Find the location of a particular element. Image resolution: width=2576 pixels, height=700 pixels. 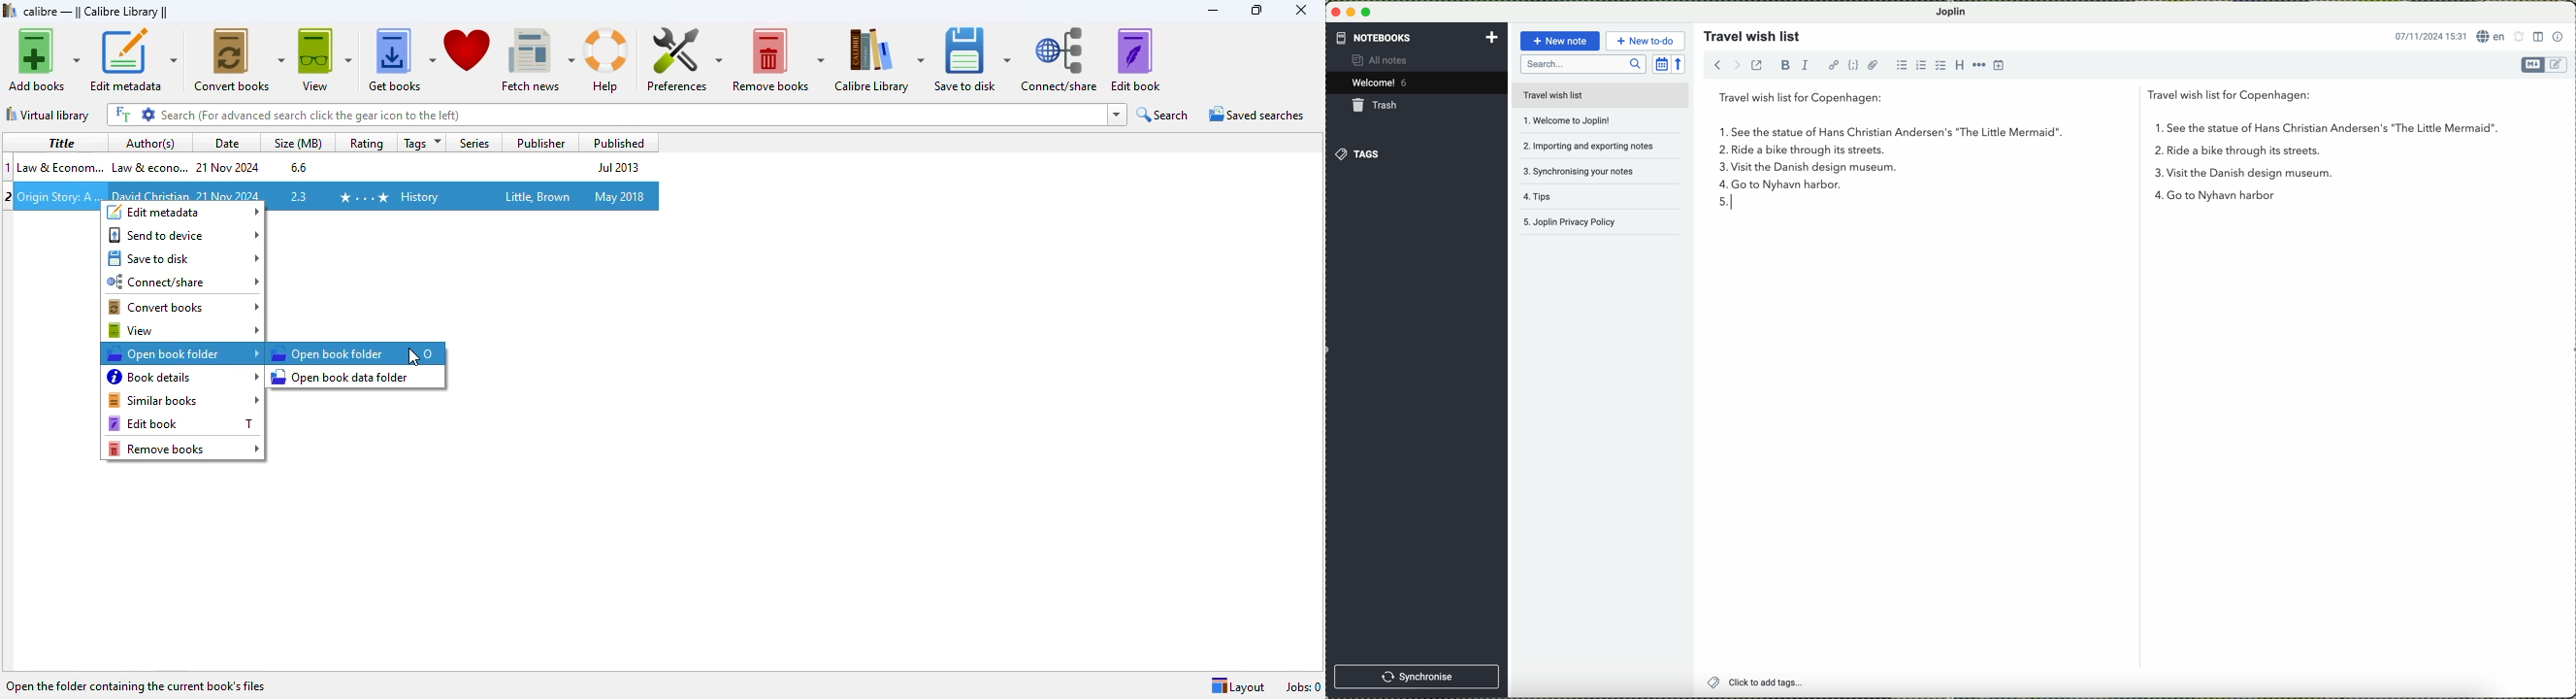

get books is located at coordinates (401, 58).